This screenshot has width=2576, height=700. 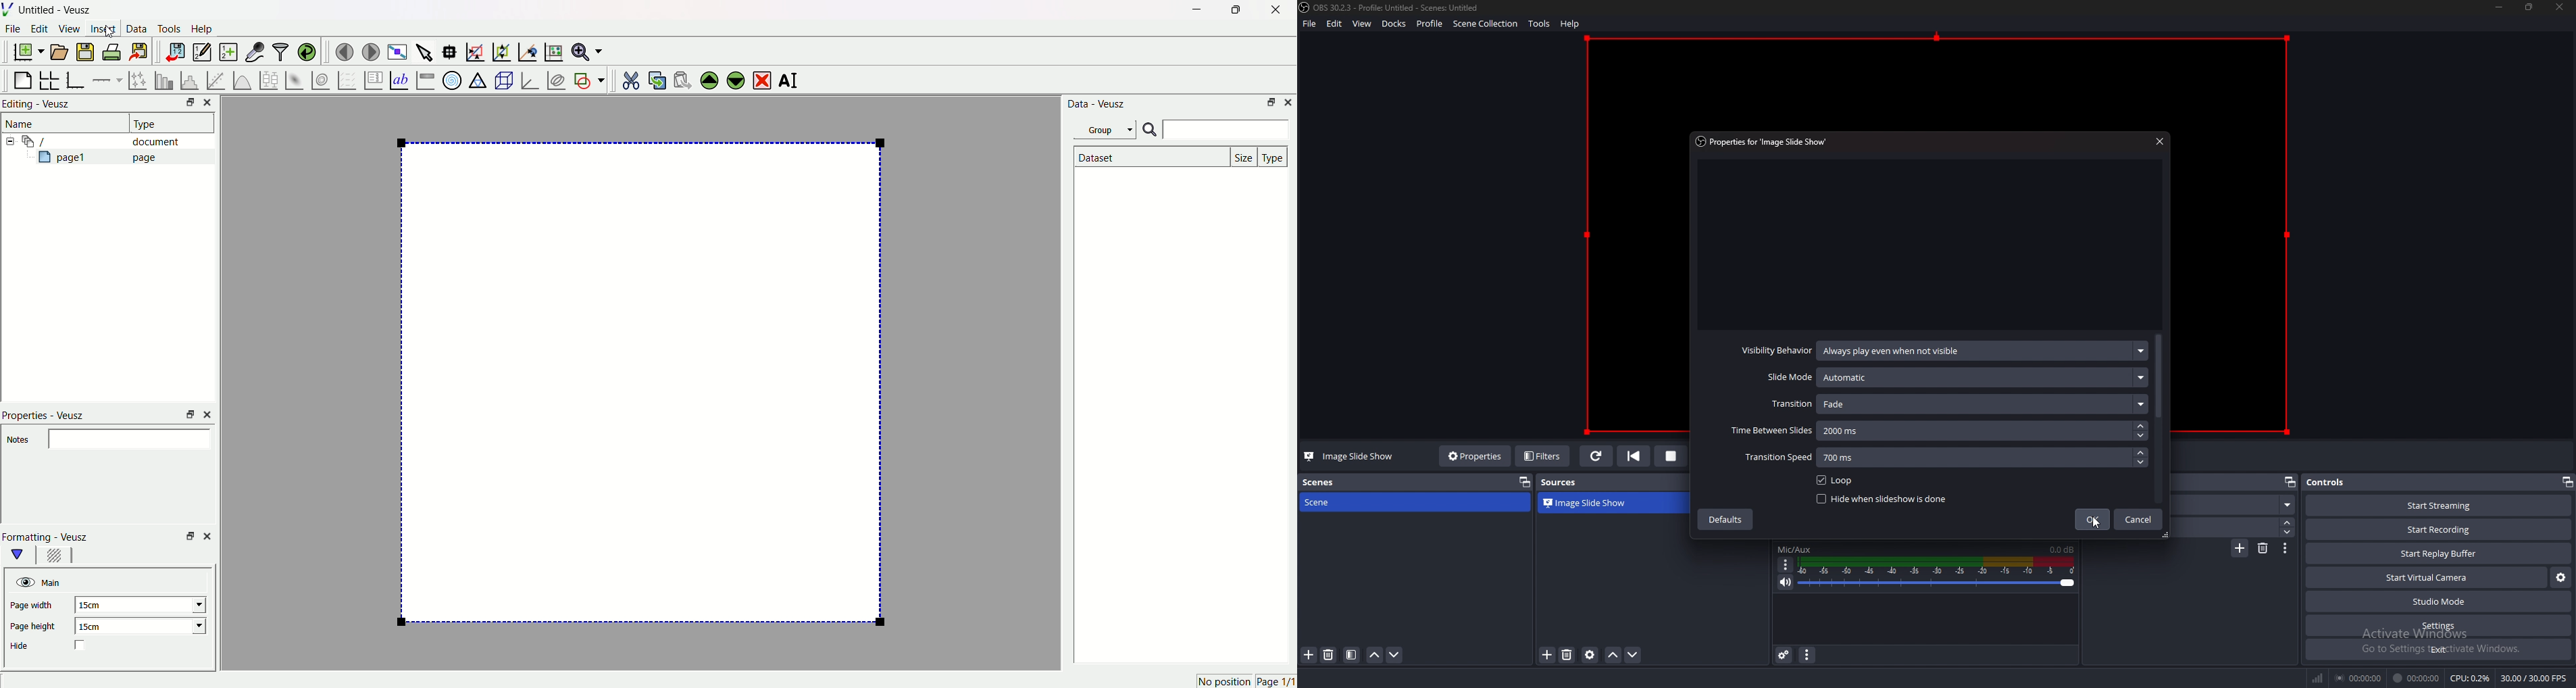 I want to click on move source down, so click(x=1633, y=655).